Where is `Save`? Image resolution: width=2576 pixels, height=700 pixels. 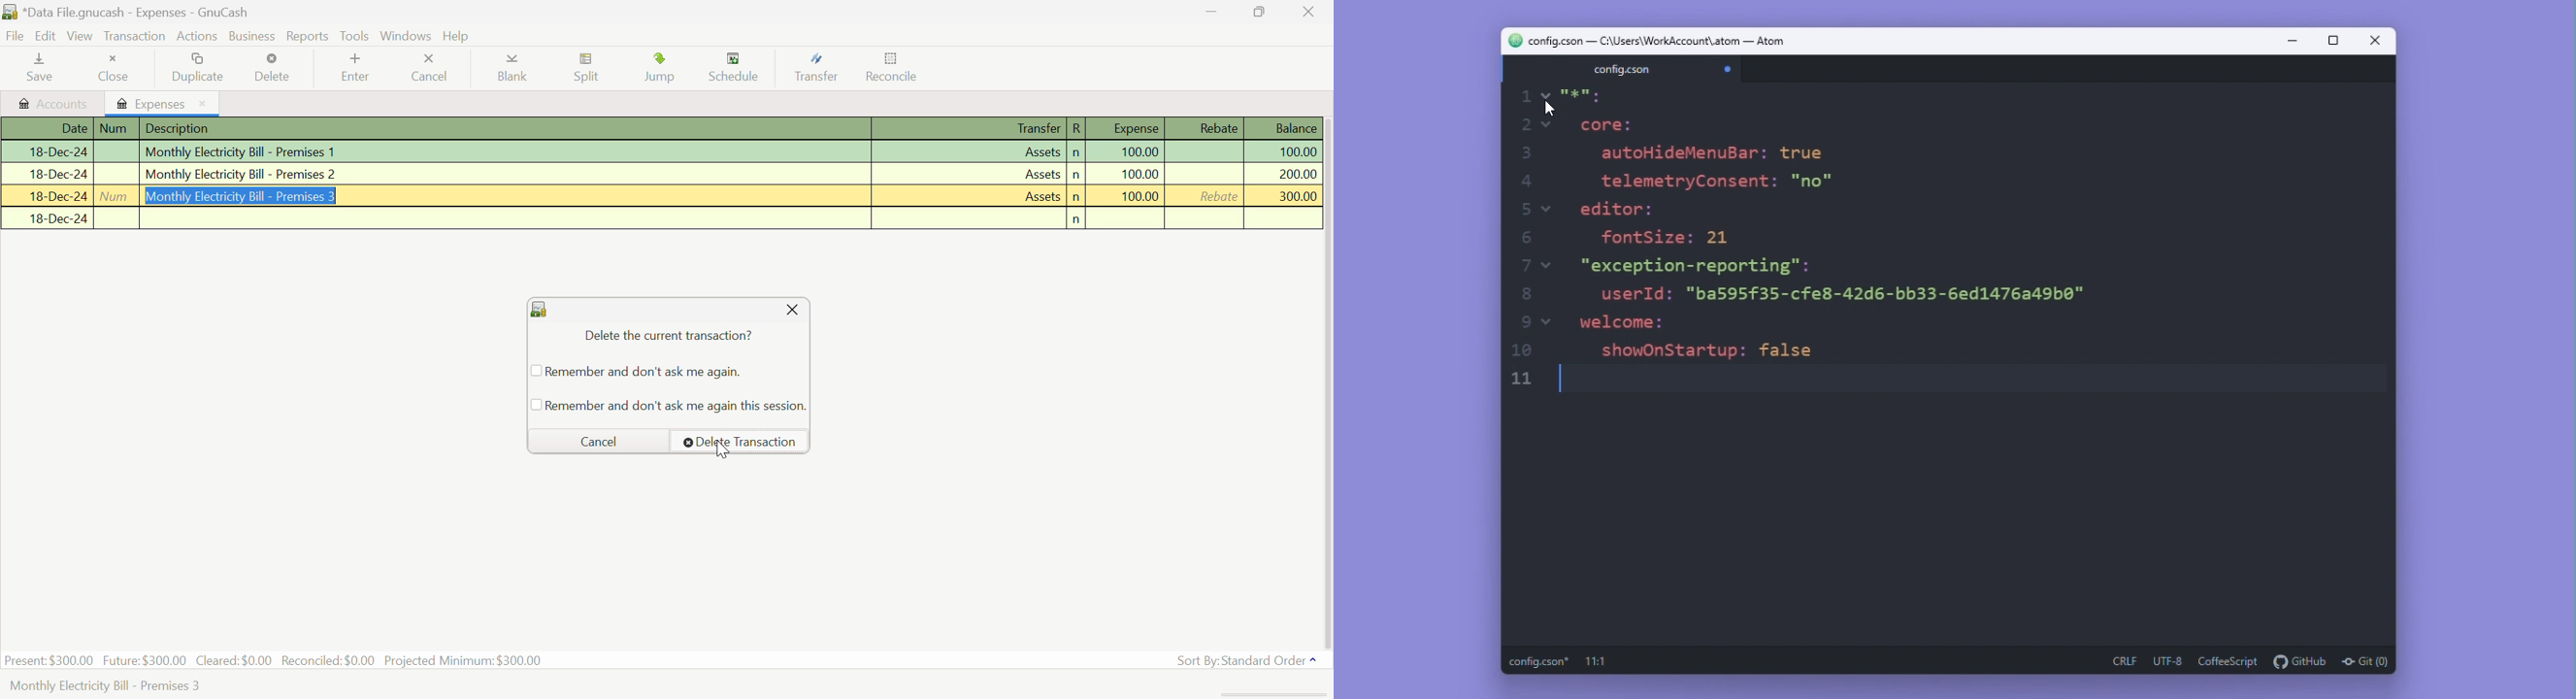 Save is located at coordinates (40, 68).